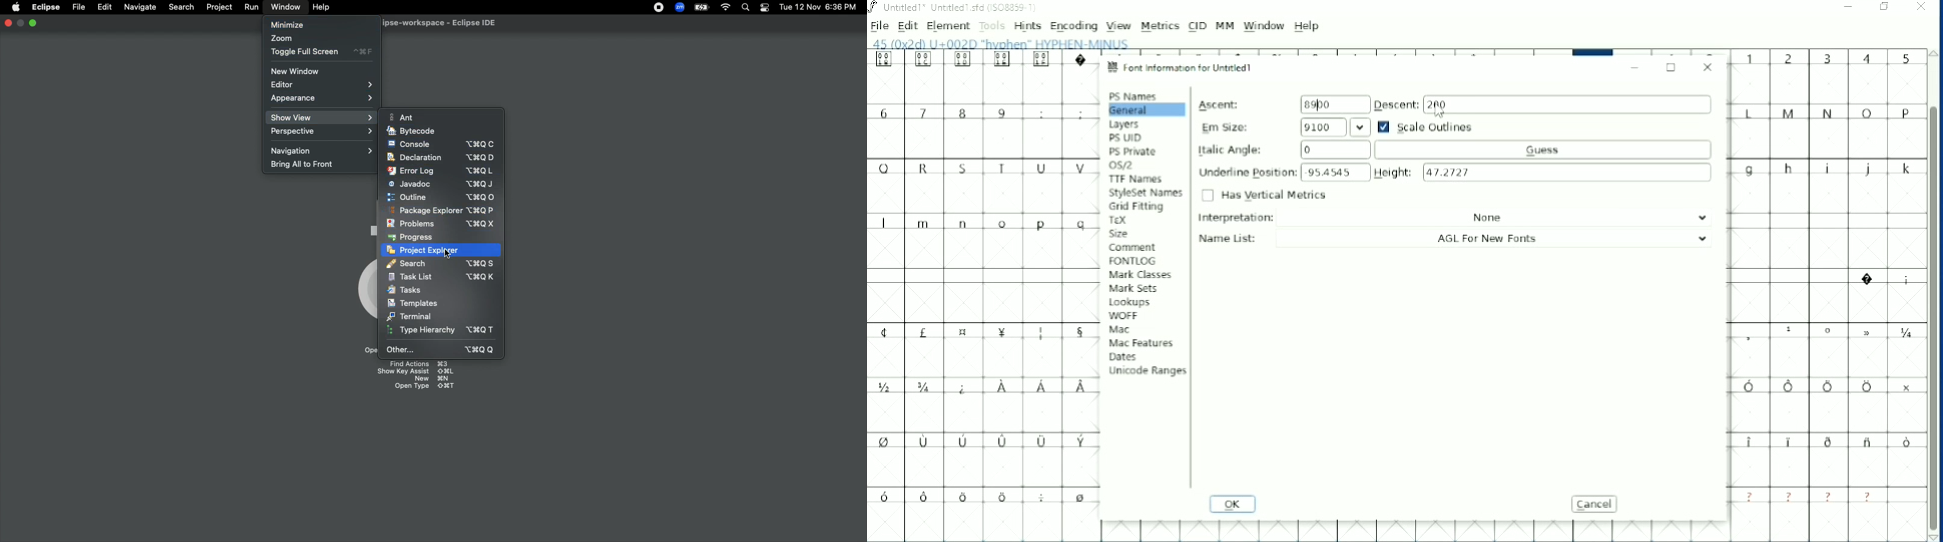  What do you see at coordinates (1264, 195) in the screenshot?
I see `Has Vertical Metrics` at bounding box center [1264, 195].